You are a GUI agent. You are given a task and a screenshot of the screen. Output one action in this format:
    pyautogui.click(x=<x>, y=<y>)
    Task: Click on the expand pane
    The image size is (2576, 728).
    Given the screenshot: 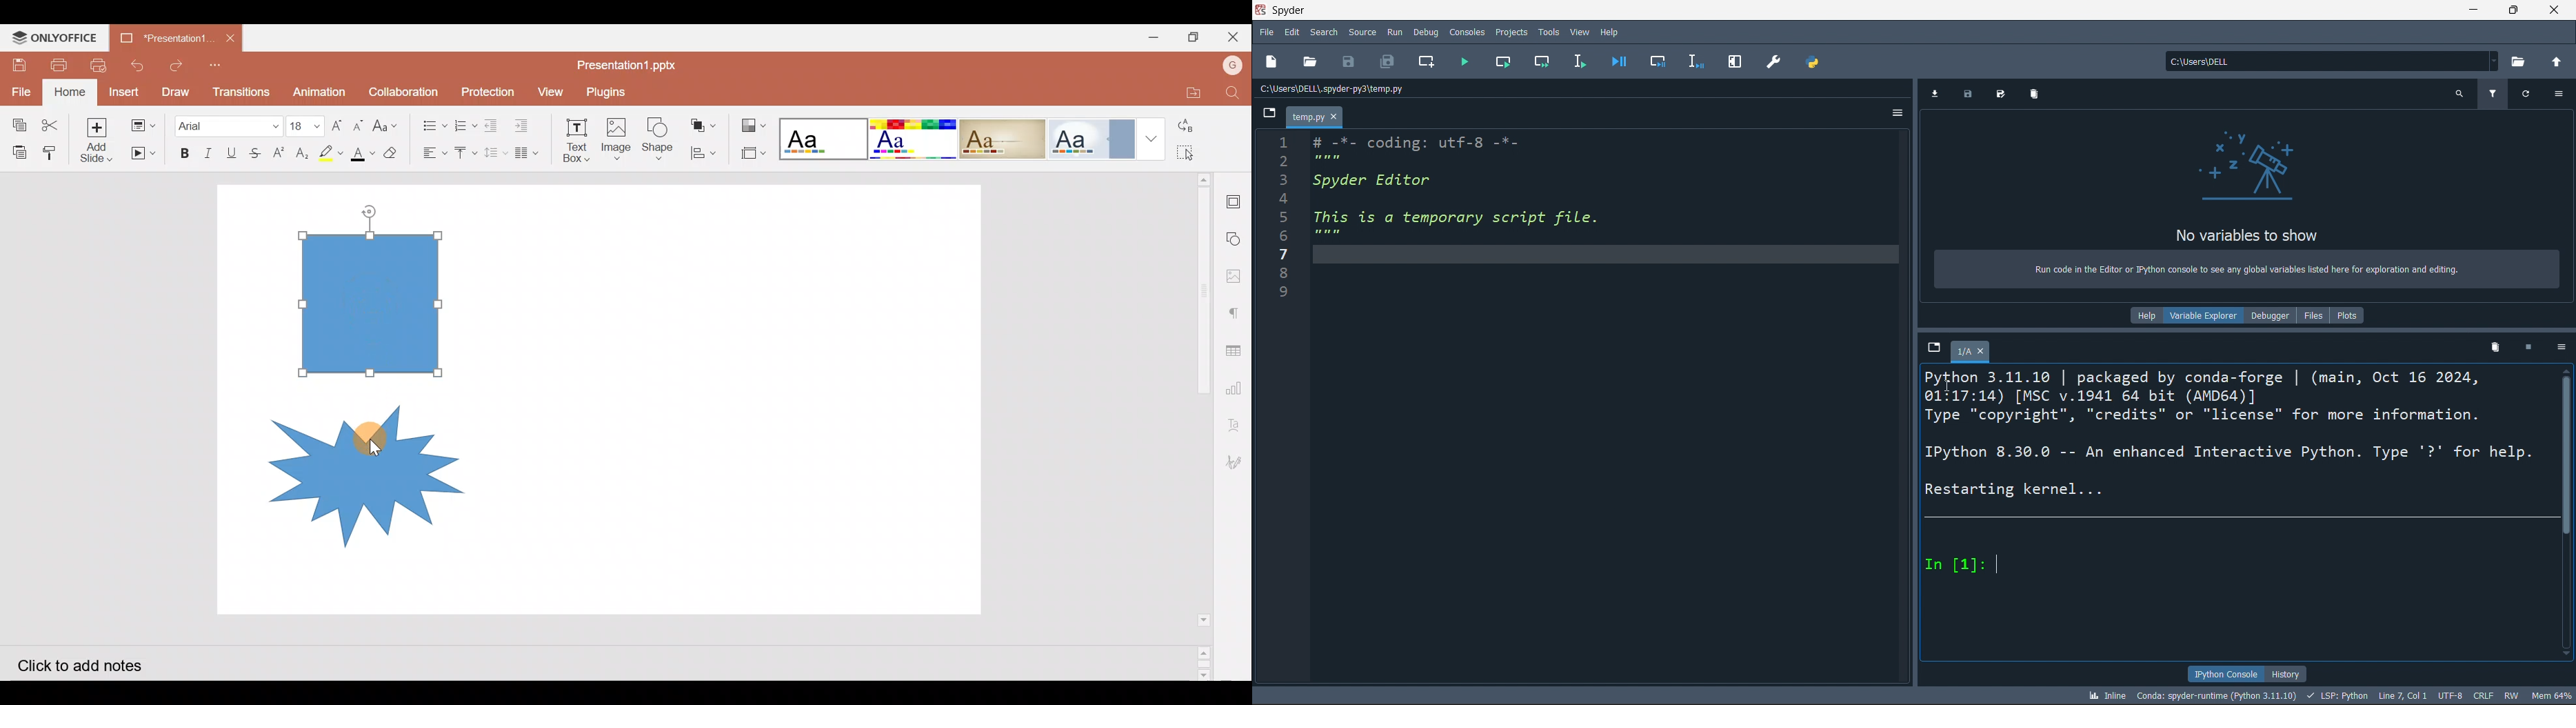 What is the action you would take?
    pyautogui.click(x=1735, y=61)
    